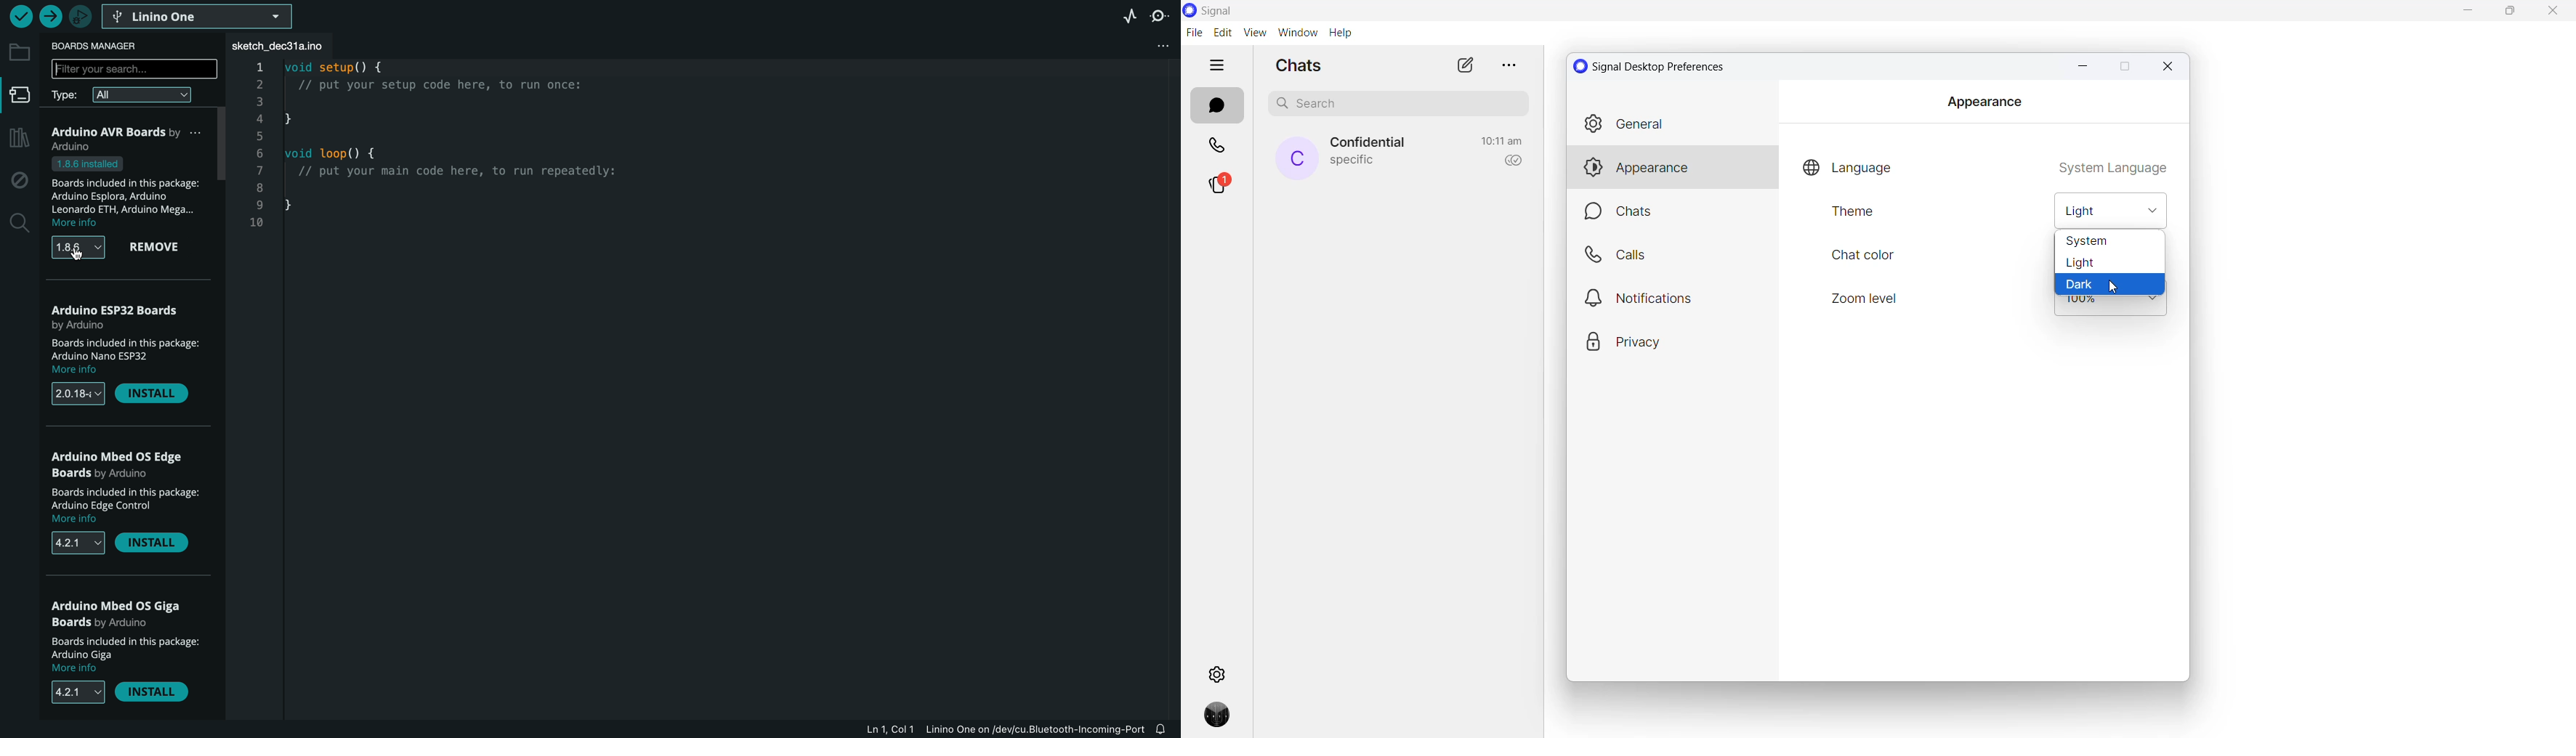 The width and height of the screenshot is (2576, 756). What do you see at coordinates (1404, 107) in the screenshot?
I see `search chat` at bounding box center [1404, 107].